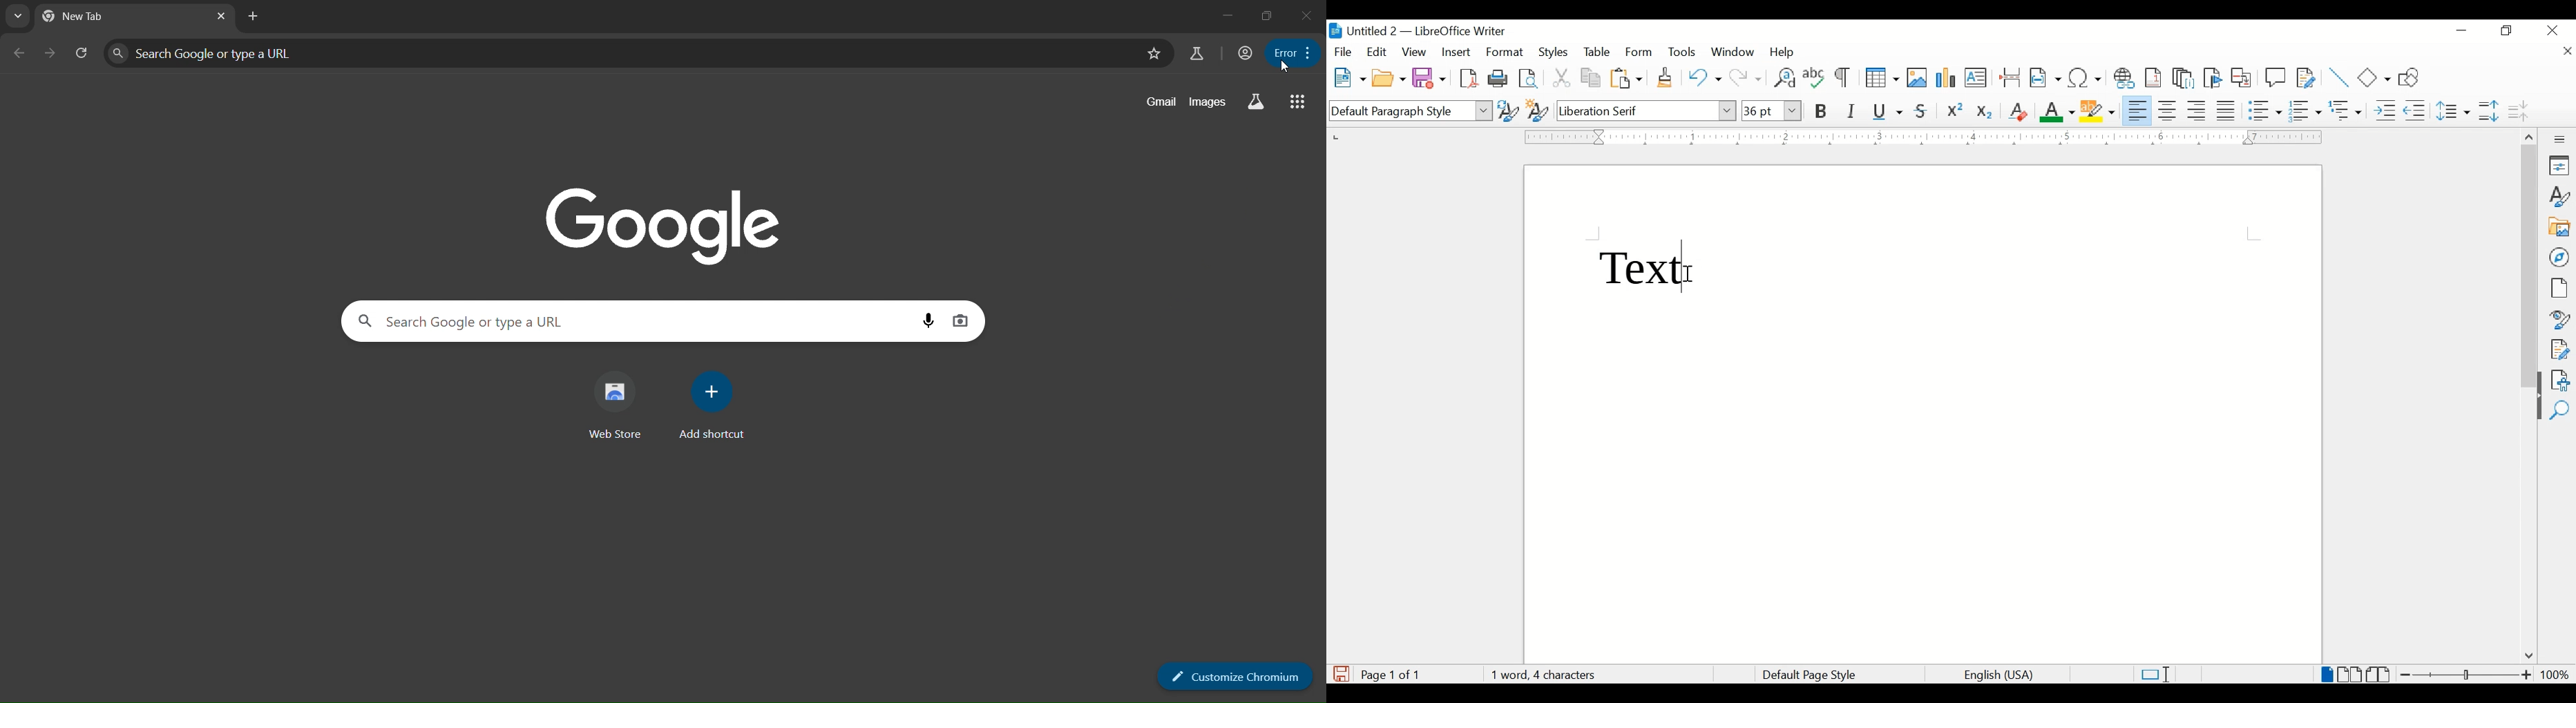 The width and height of the screenshot is (2576, 728). Describe the element at coordinates (1455, 52) in the screenshot. I see `insert` at that location.